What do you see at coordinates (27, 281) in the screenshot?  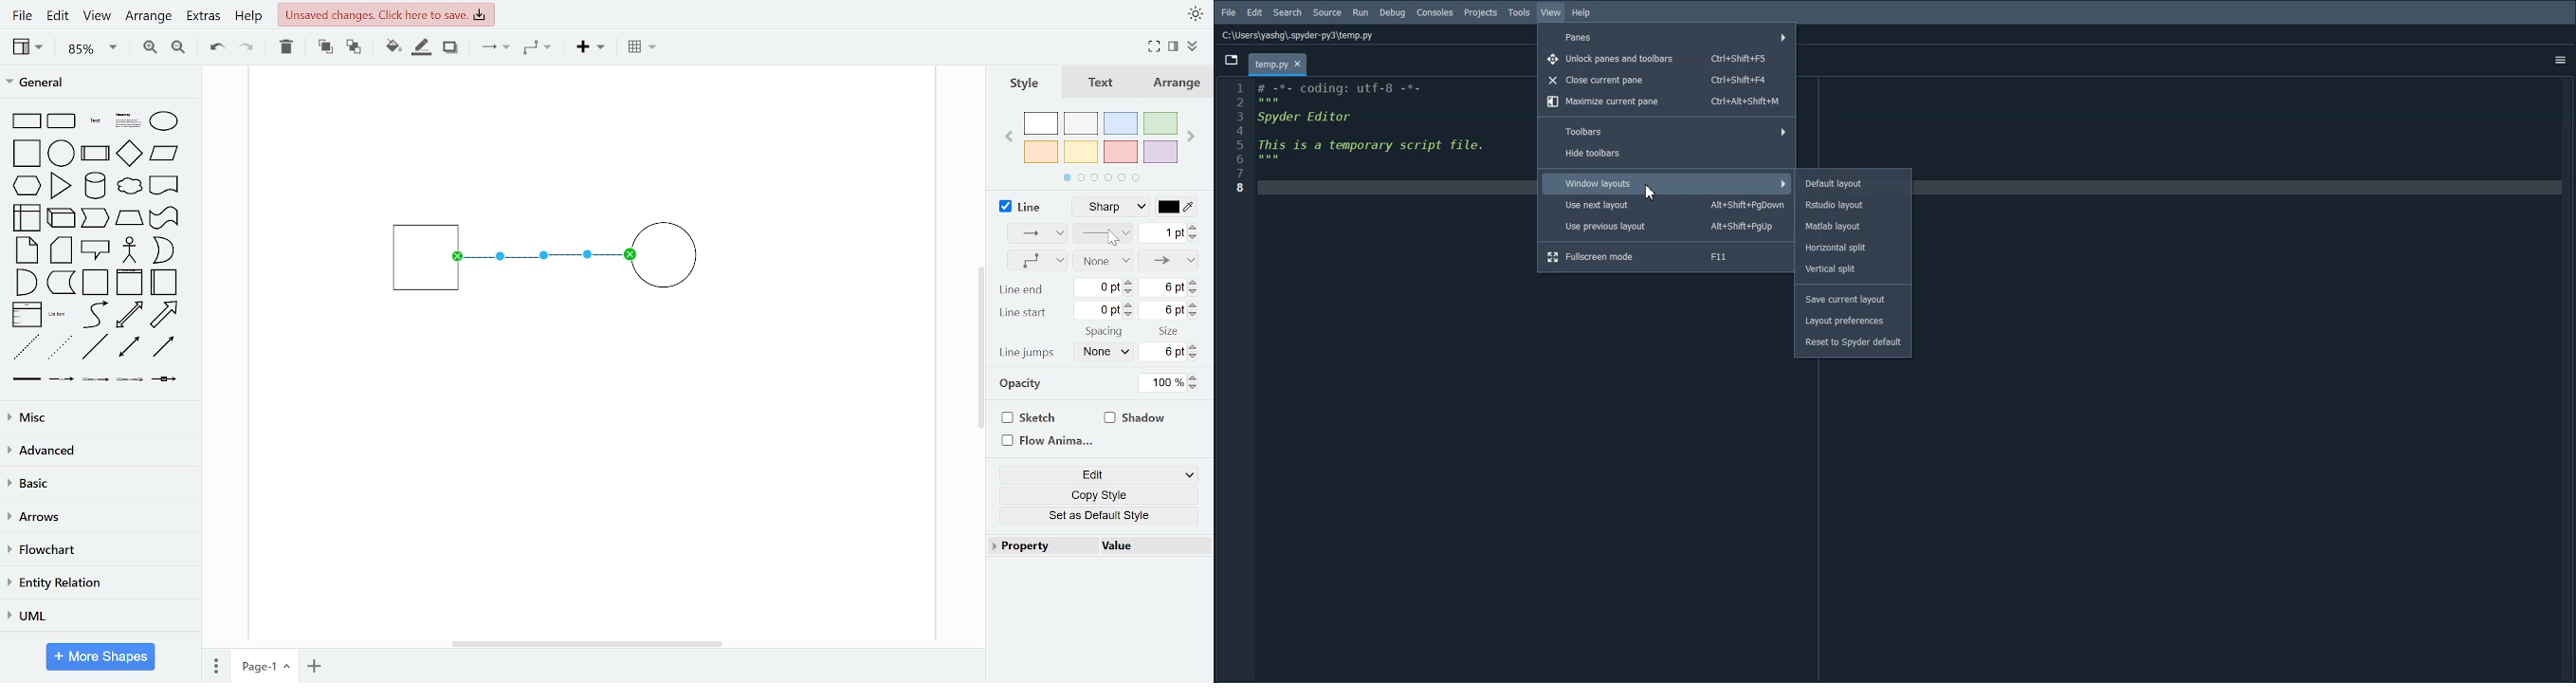 I see `and` at bounding box center [27, 281].